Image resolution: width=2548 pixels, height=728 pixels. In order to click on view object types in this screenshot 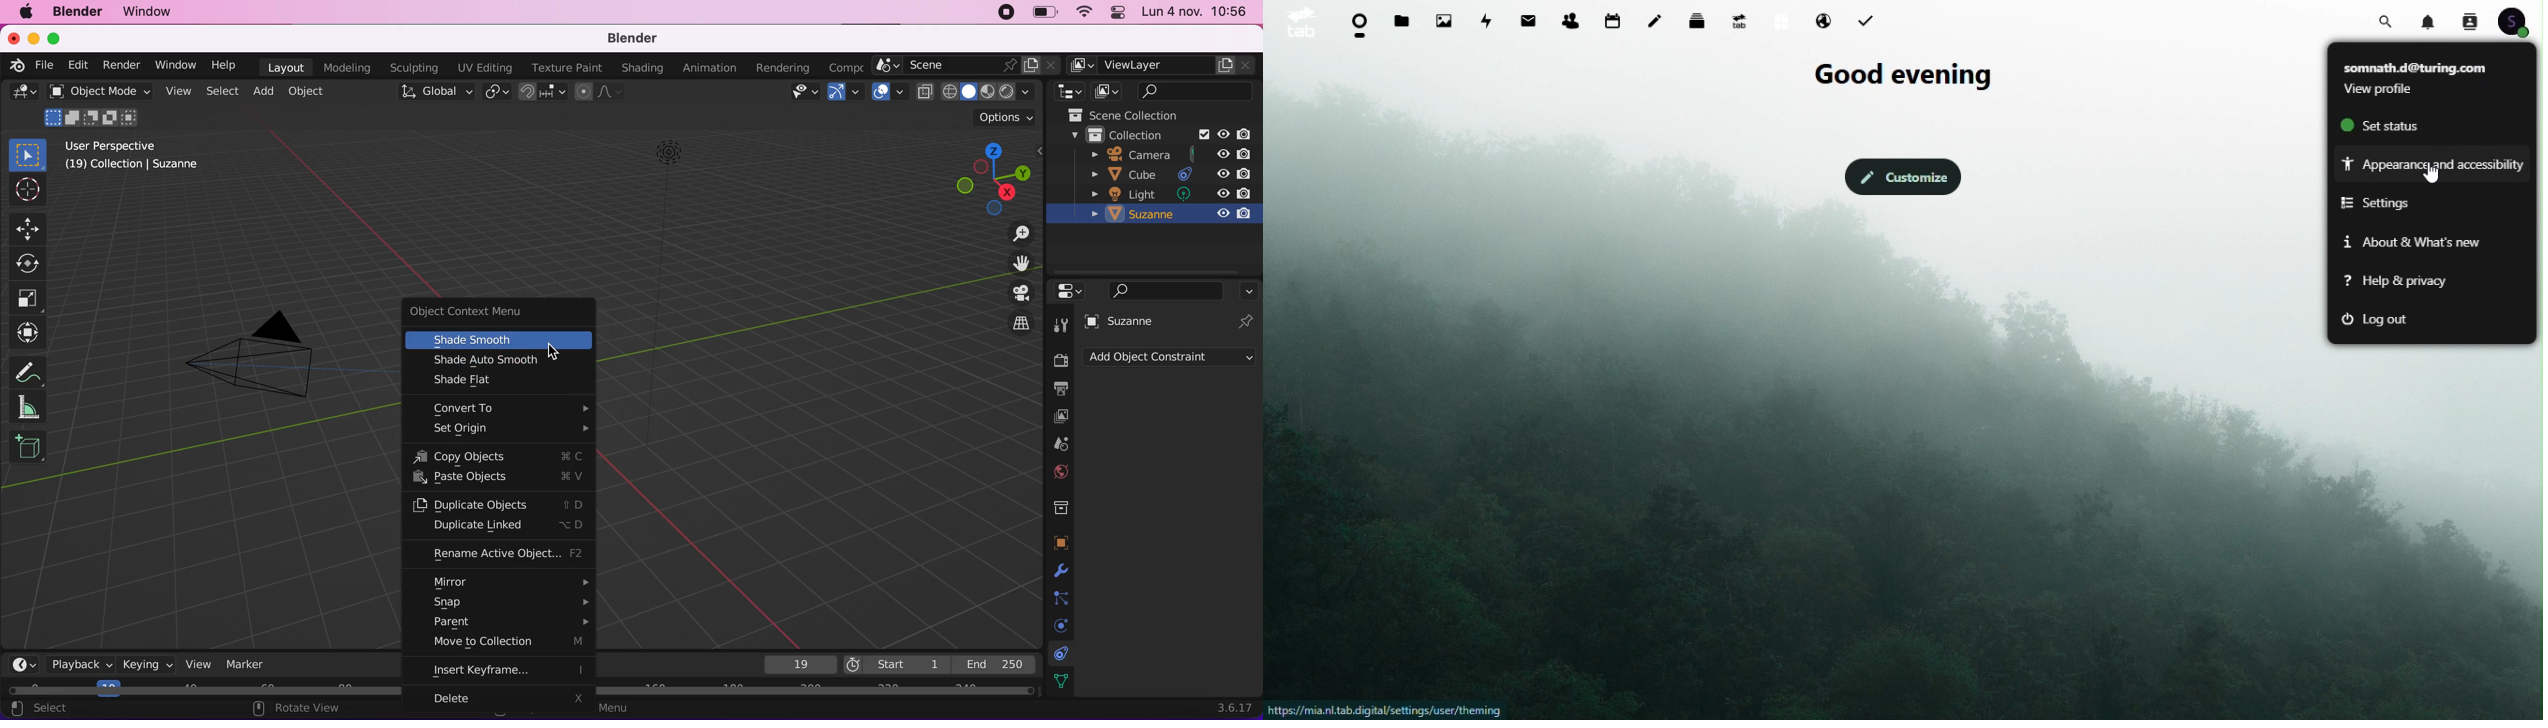, I will do `click(801, 94)`.